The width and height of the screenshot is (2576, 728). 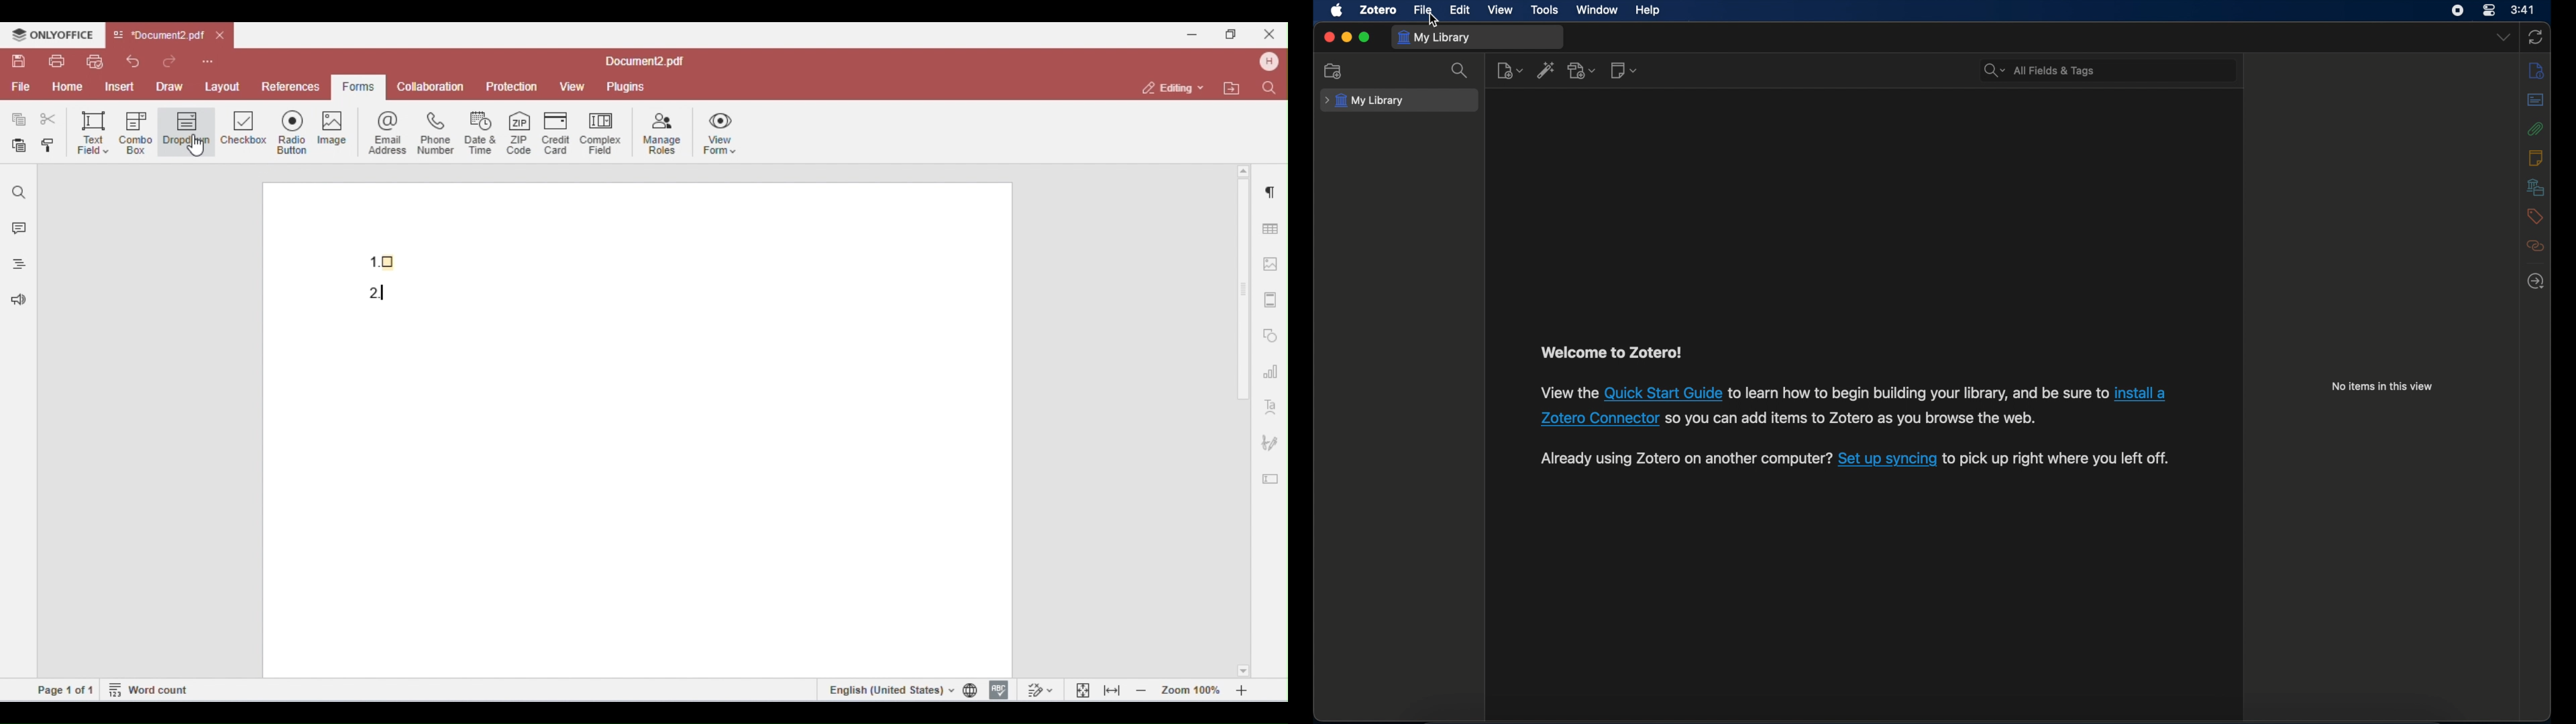 What do you see at coordinates (1364, 38) in the screenshot?
I see `maximize` at bounding box center [1364, 38].